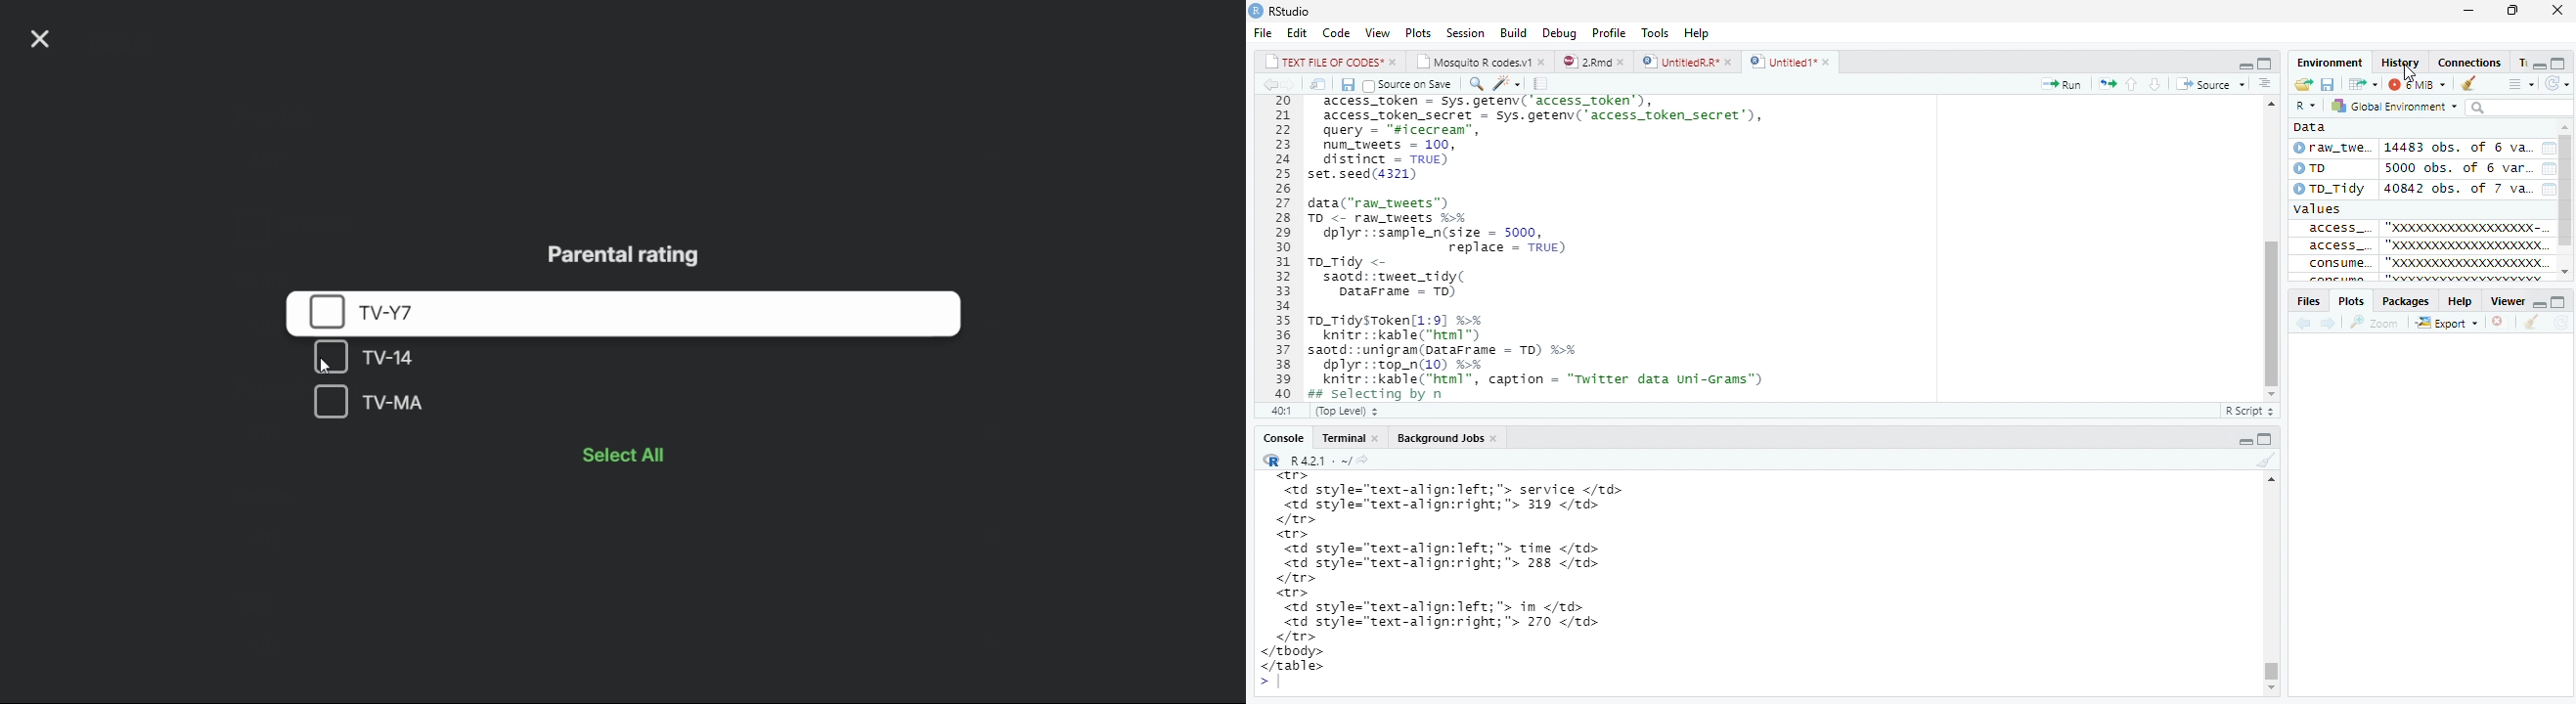 Image resolution: width=2576 pixels, height=728 pixels. Describe the element at coordinates (2061, 83) in the screenshot. I see `Run` at that location.